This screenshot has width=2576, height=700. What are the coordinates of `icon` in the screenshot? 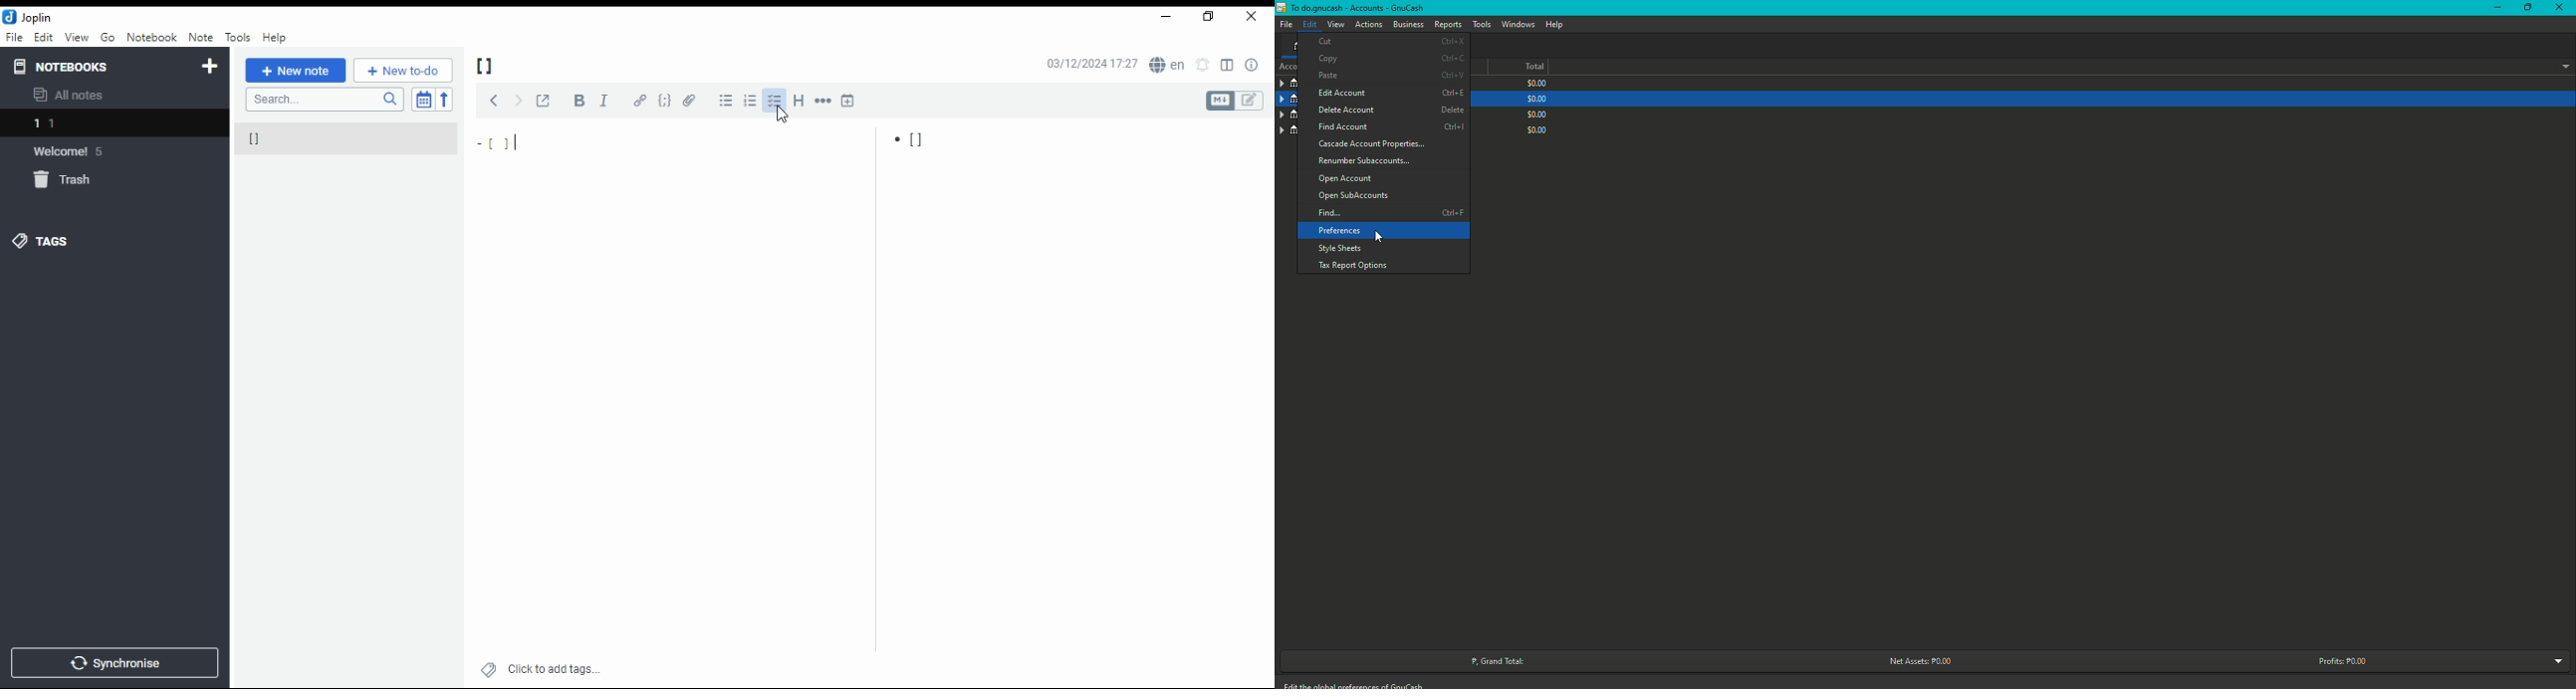 It's located at (28, 16).